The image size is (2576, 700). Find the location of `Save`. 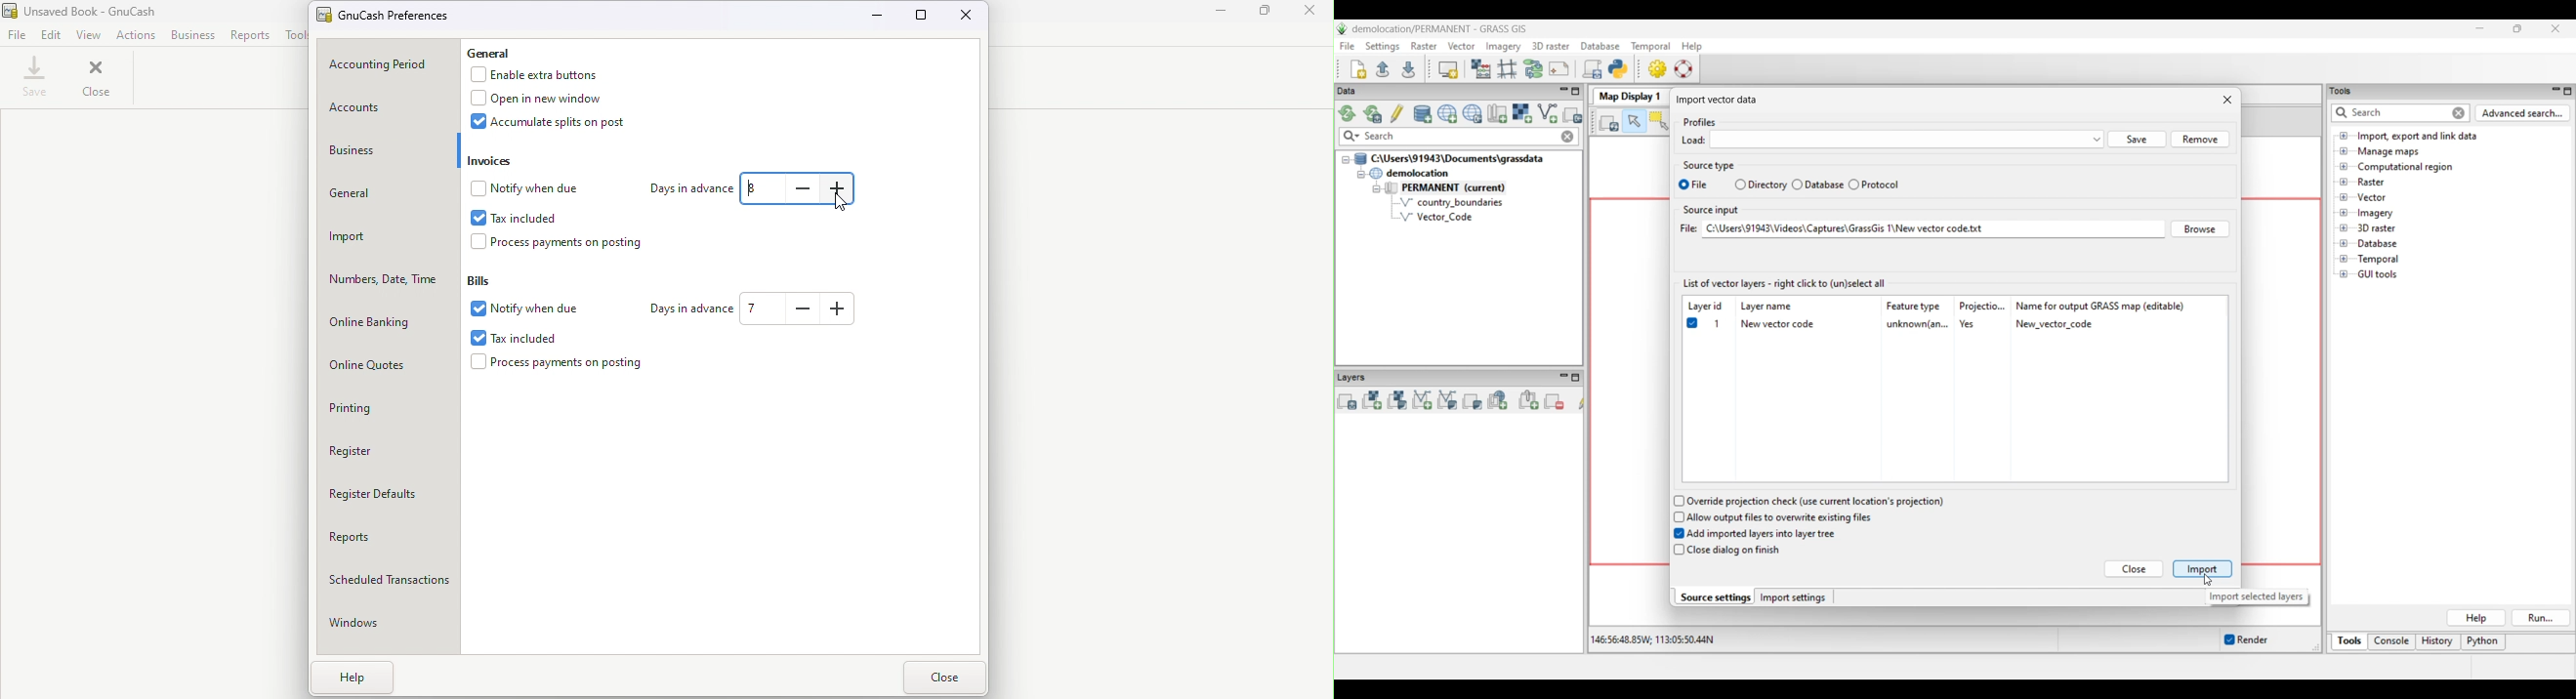

Save is located at coordinates (32, 80).